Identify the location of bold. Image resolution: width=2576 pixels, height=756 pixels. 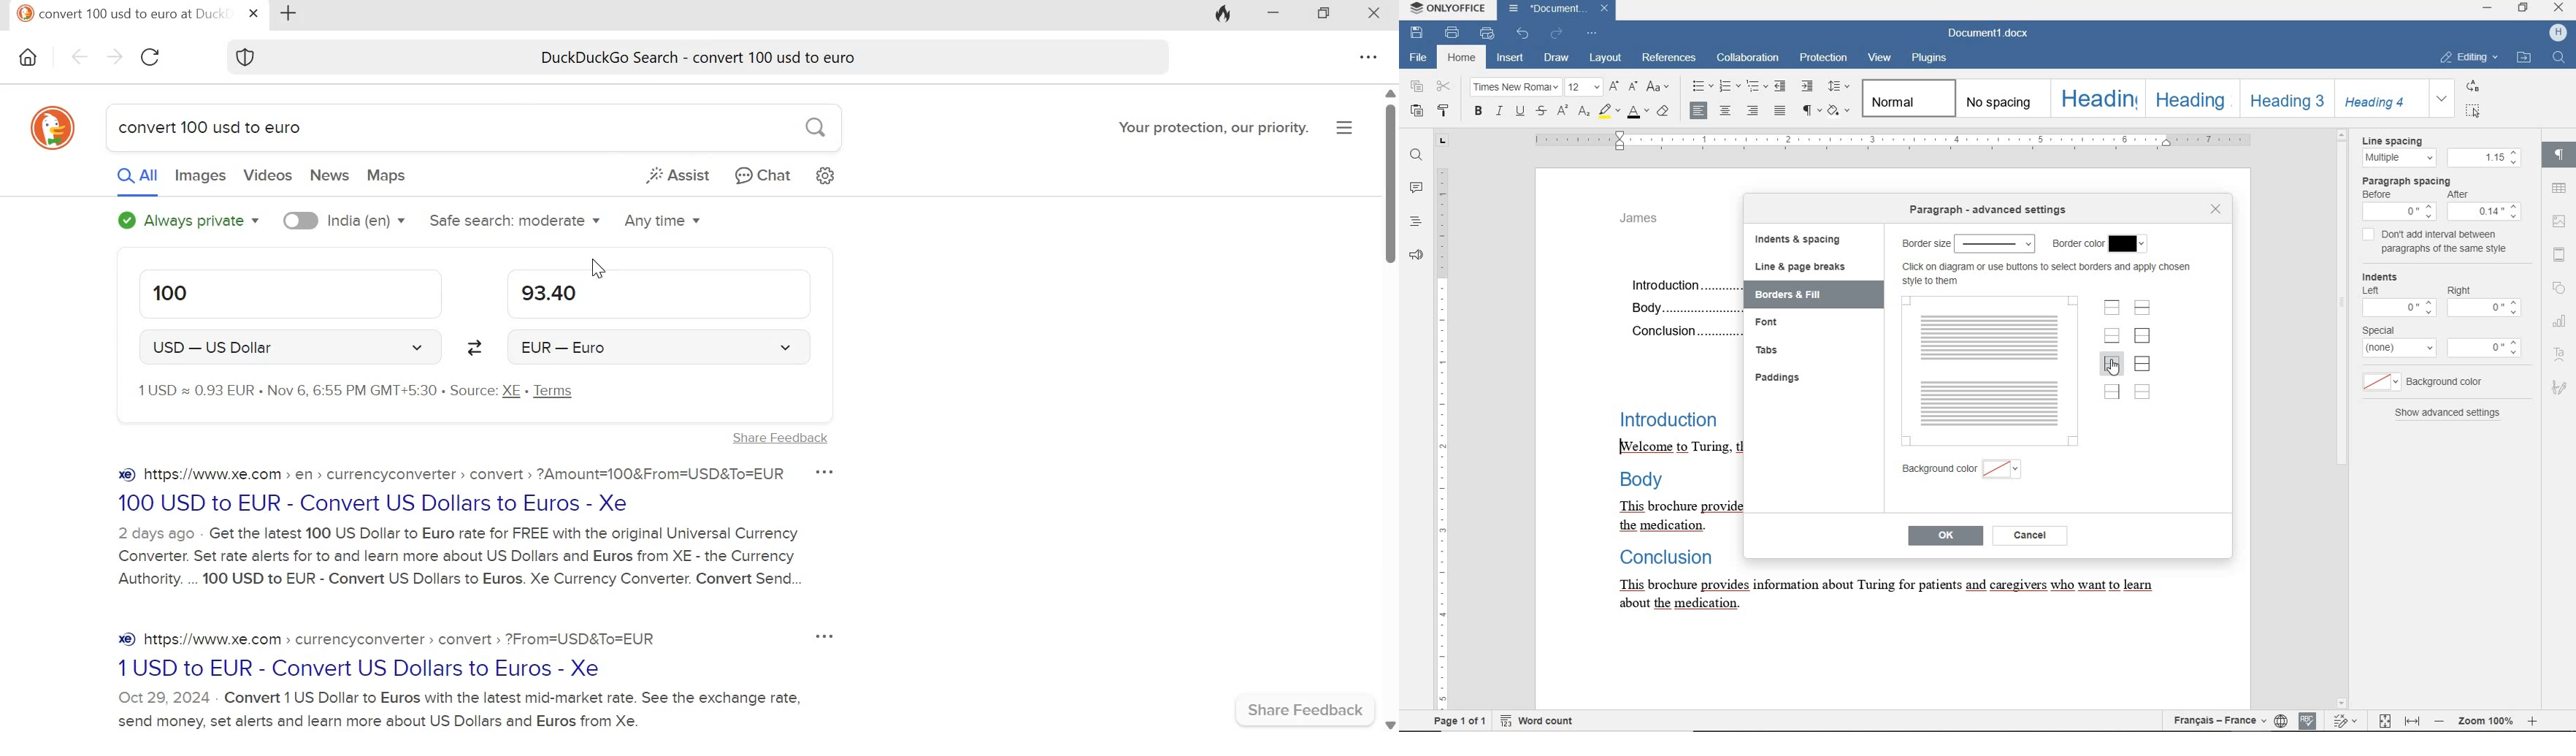
(1479, 112).